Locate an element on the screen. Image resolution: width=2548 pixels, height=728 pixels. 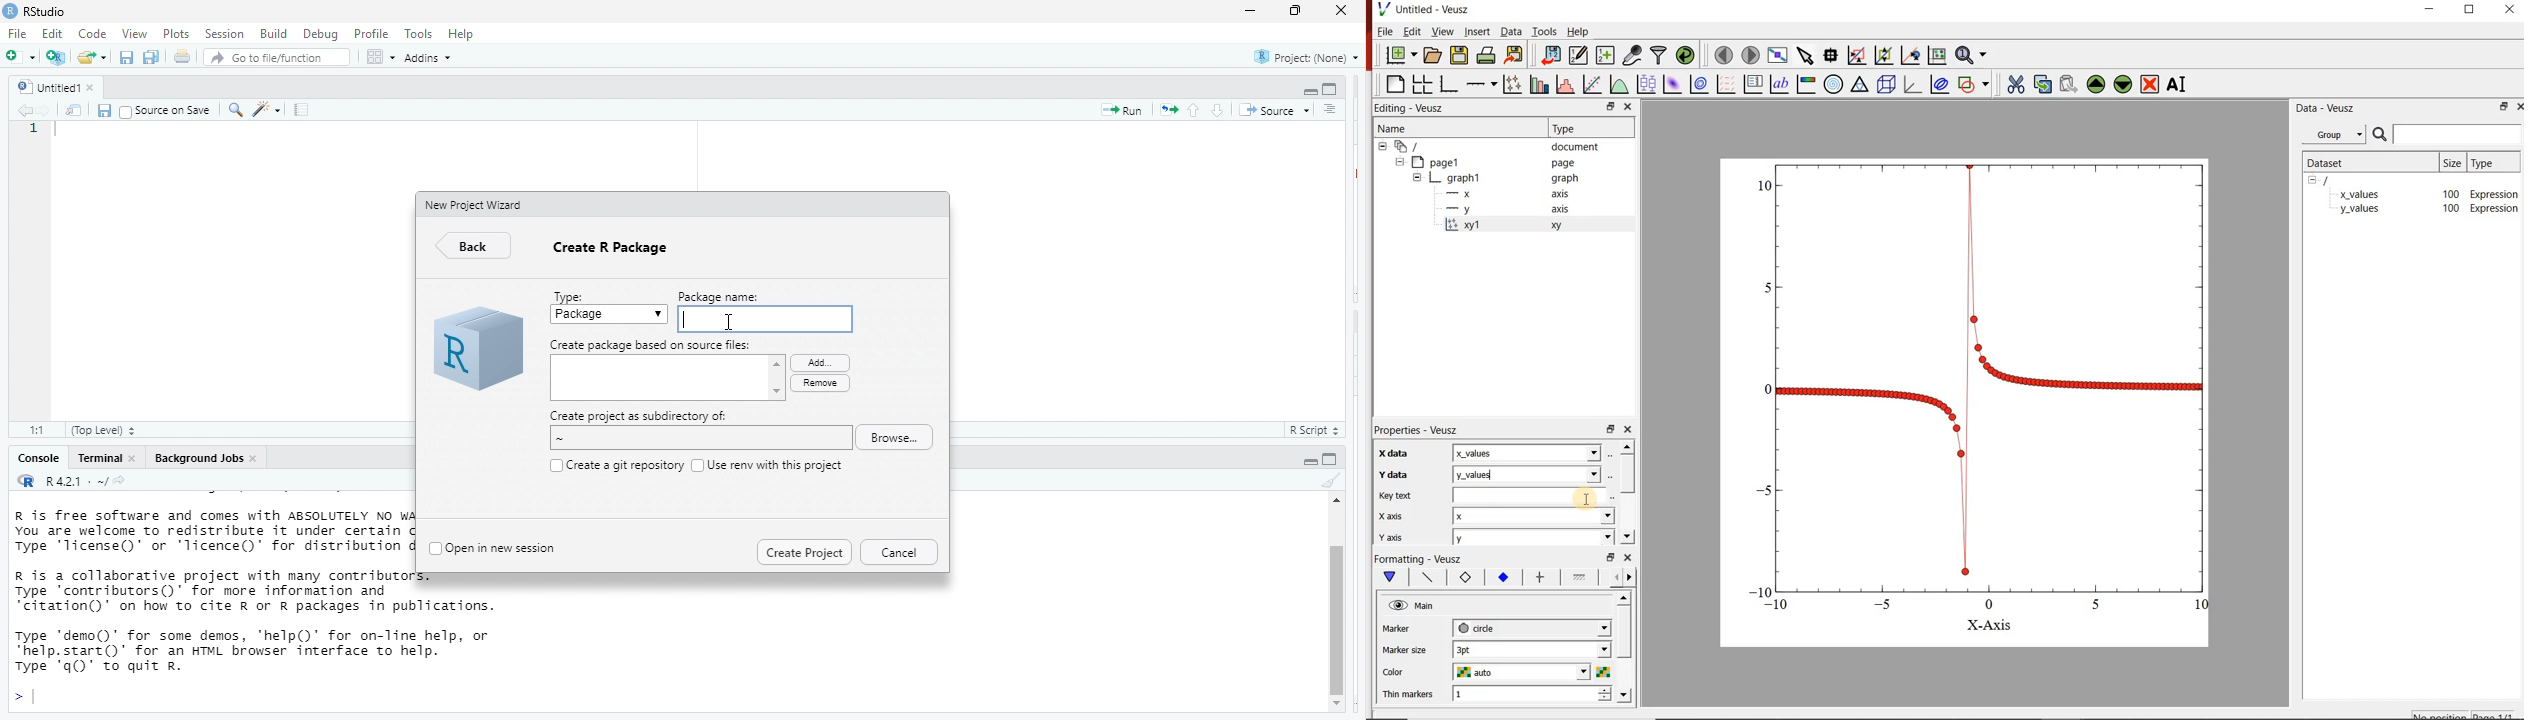
3d graph is located at coordinates (1914, 86).